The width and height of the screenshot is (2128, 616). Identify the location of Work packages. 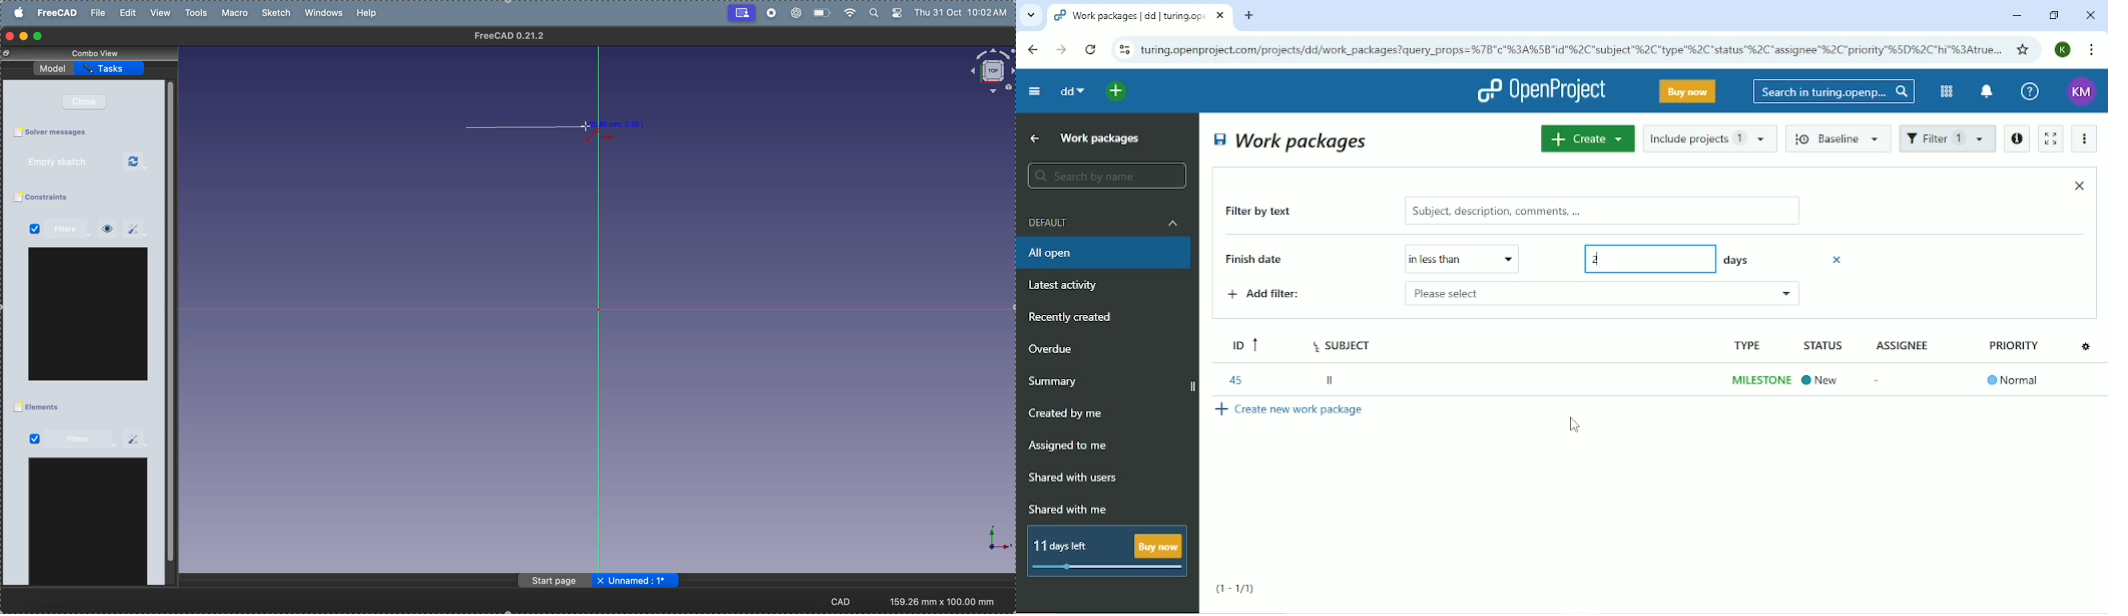
(1292, 140).